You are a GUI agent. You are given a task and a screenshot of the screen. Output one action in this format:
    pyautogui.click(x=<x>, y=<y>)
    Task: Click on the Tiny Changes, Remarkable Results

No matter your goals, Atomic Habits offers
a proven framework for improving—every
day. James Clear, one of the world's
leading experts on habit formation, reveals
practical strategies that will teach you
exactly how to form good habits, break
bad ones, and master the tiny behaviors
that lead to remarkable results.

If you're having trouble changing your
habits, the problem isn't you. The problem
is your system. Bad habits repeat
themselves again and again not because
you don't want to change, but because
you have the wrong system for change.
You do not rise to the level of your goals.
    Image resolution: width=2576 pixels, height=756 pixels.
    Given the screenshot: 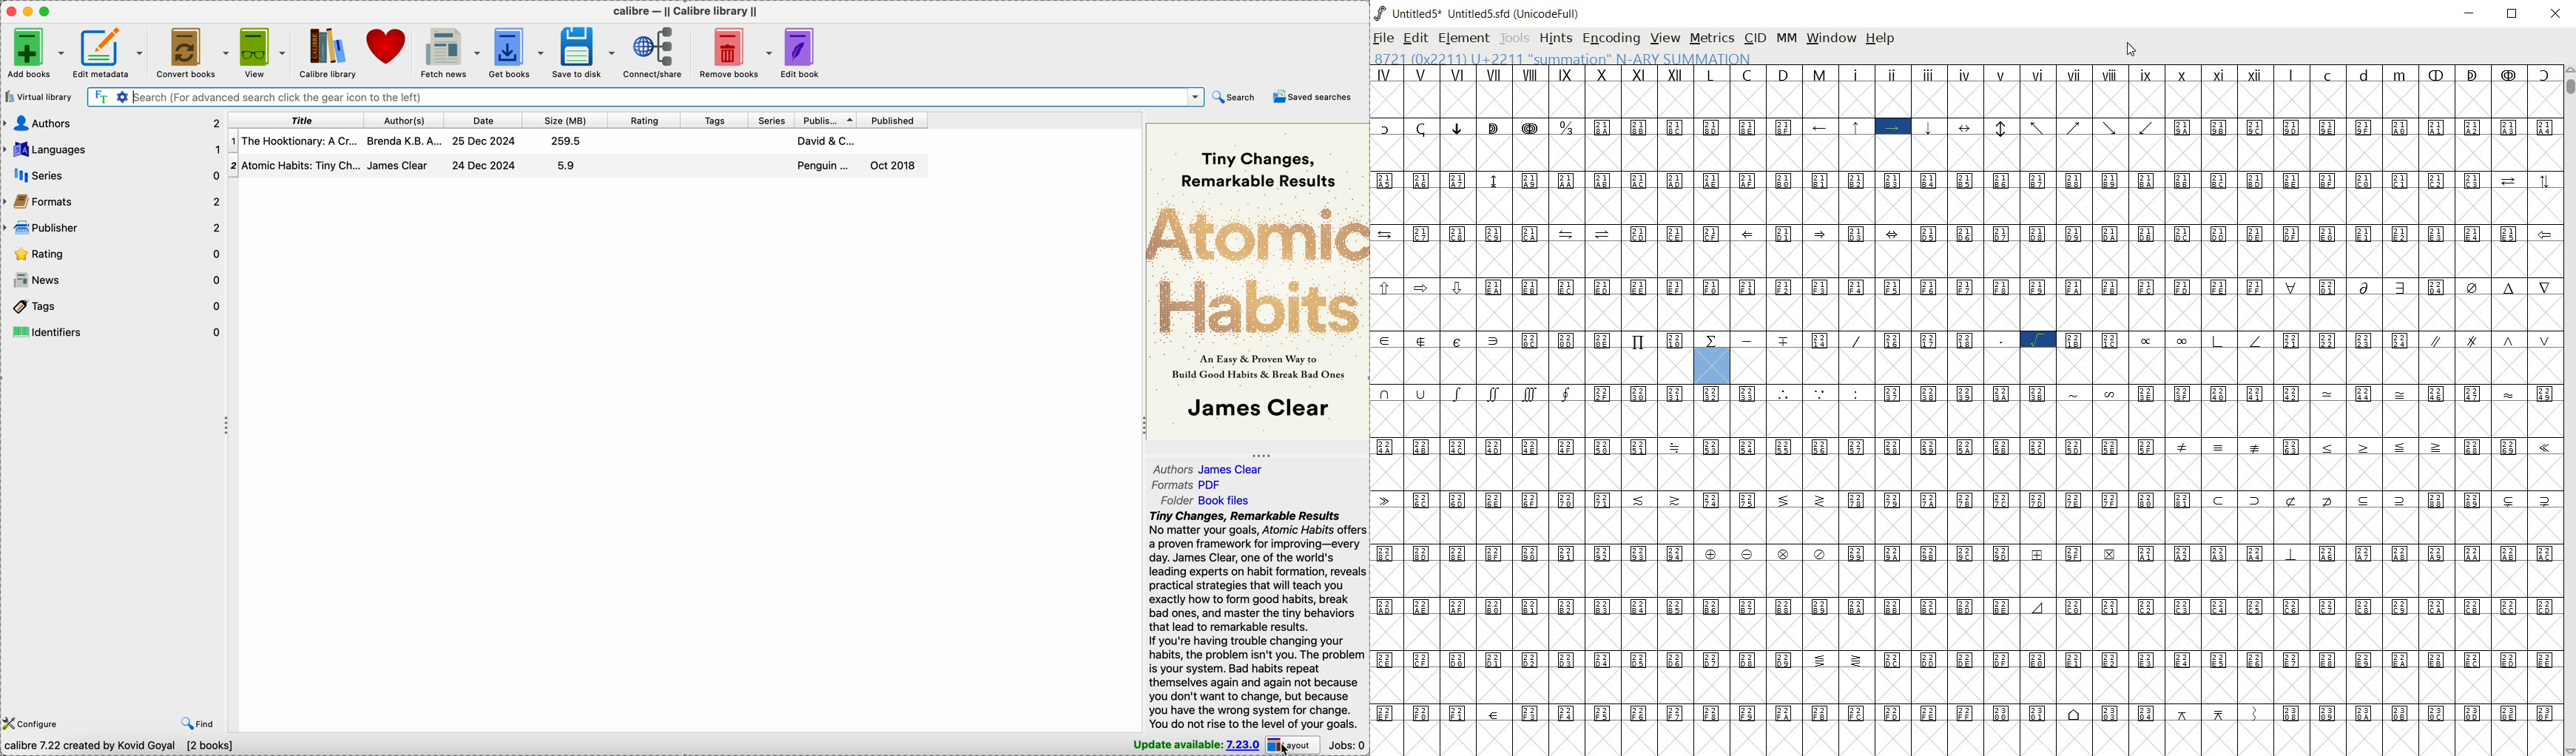 What is the action you would take?
    pyautogui.click(x=1259, y=620)
    